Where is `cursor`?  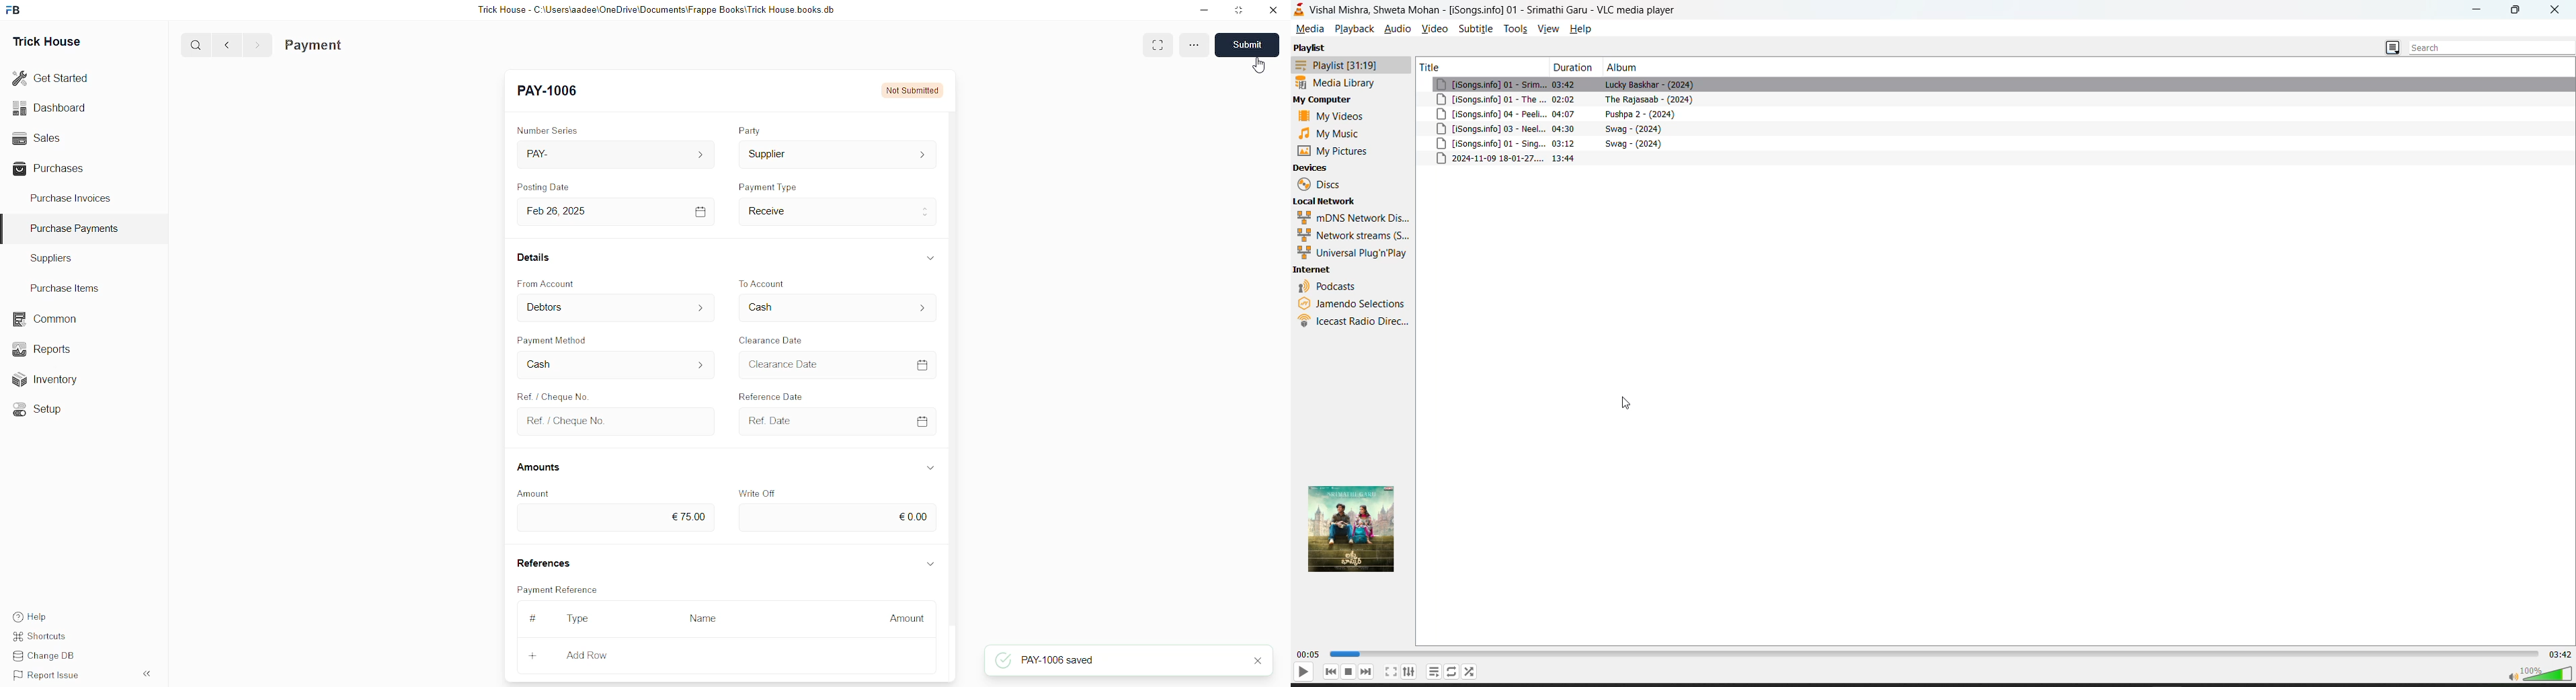
cursor is located at coordinates (1258, 67).